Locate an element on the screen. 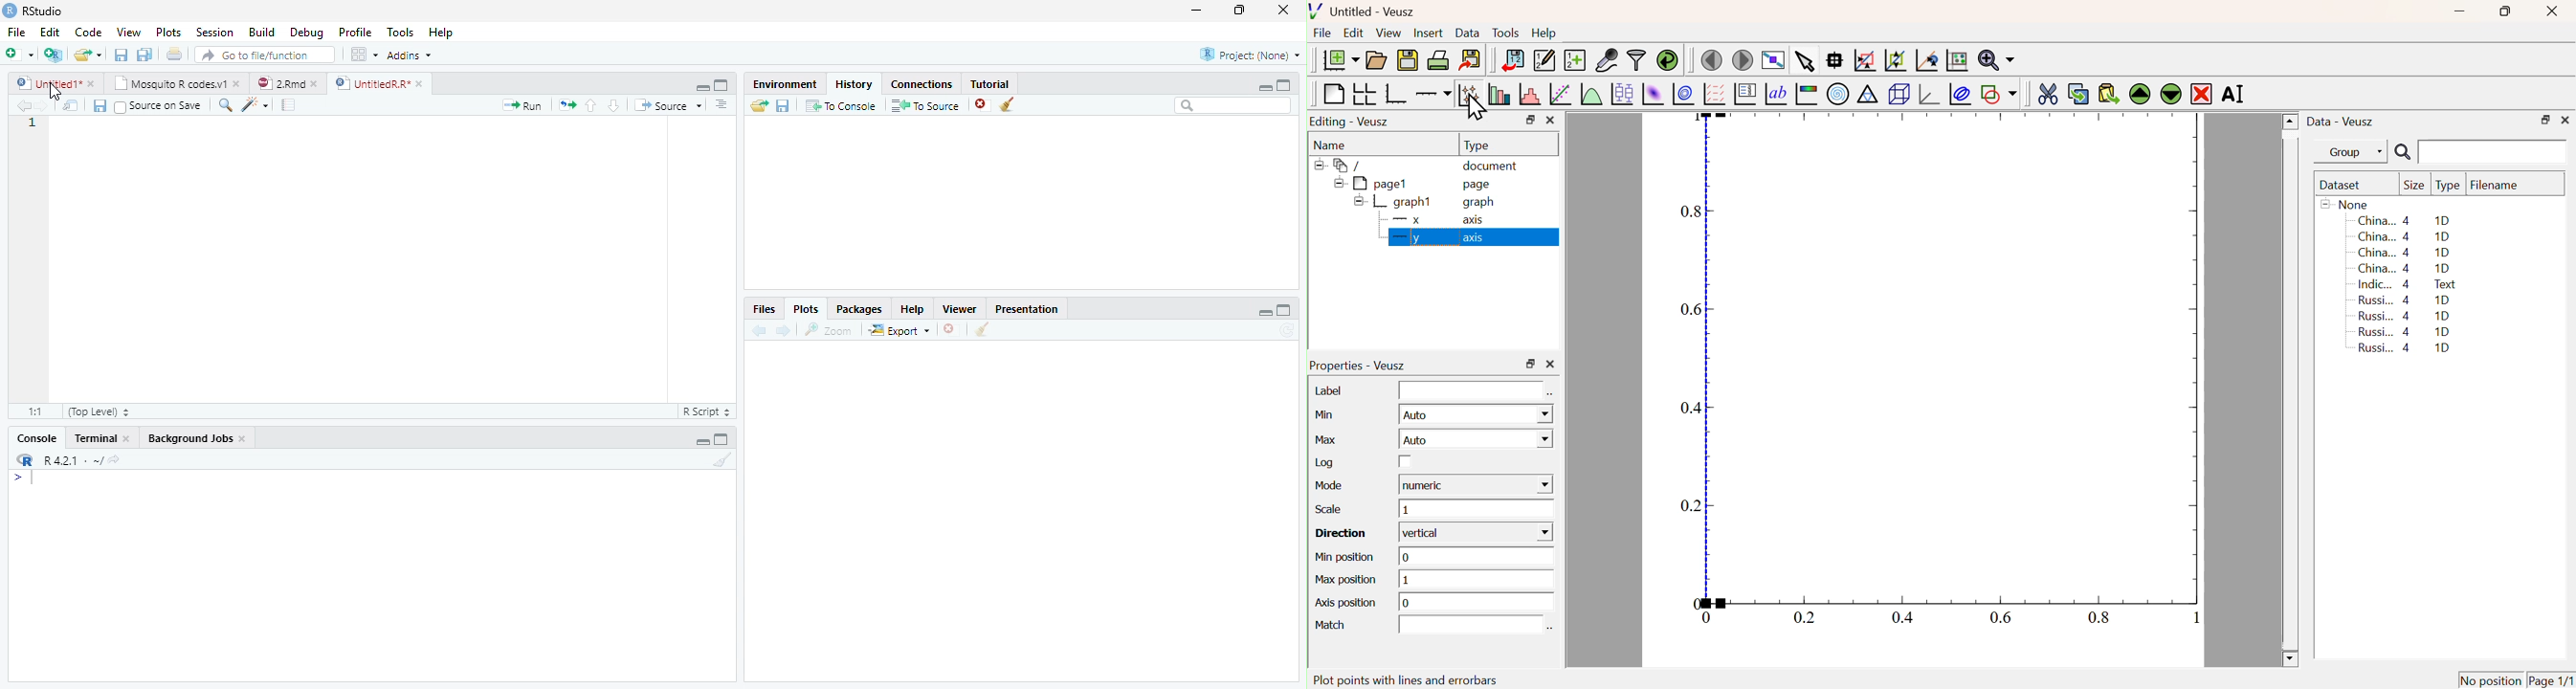  Source on Save is located at coordinates (160, 105).